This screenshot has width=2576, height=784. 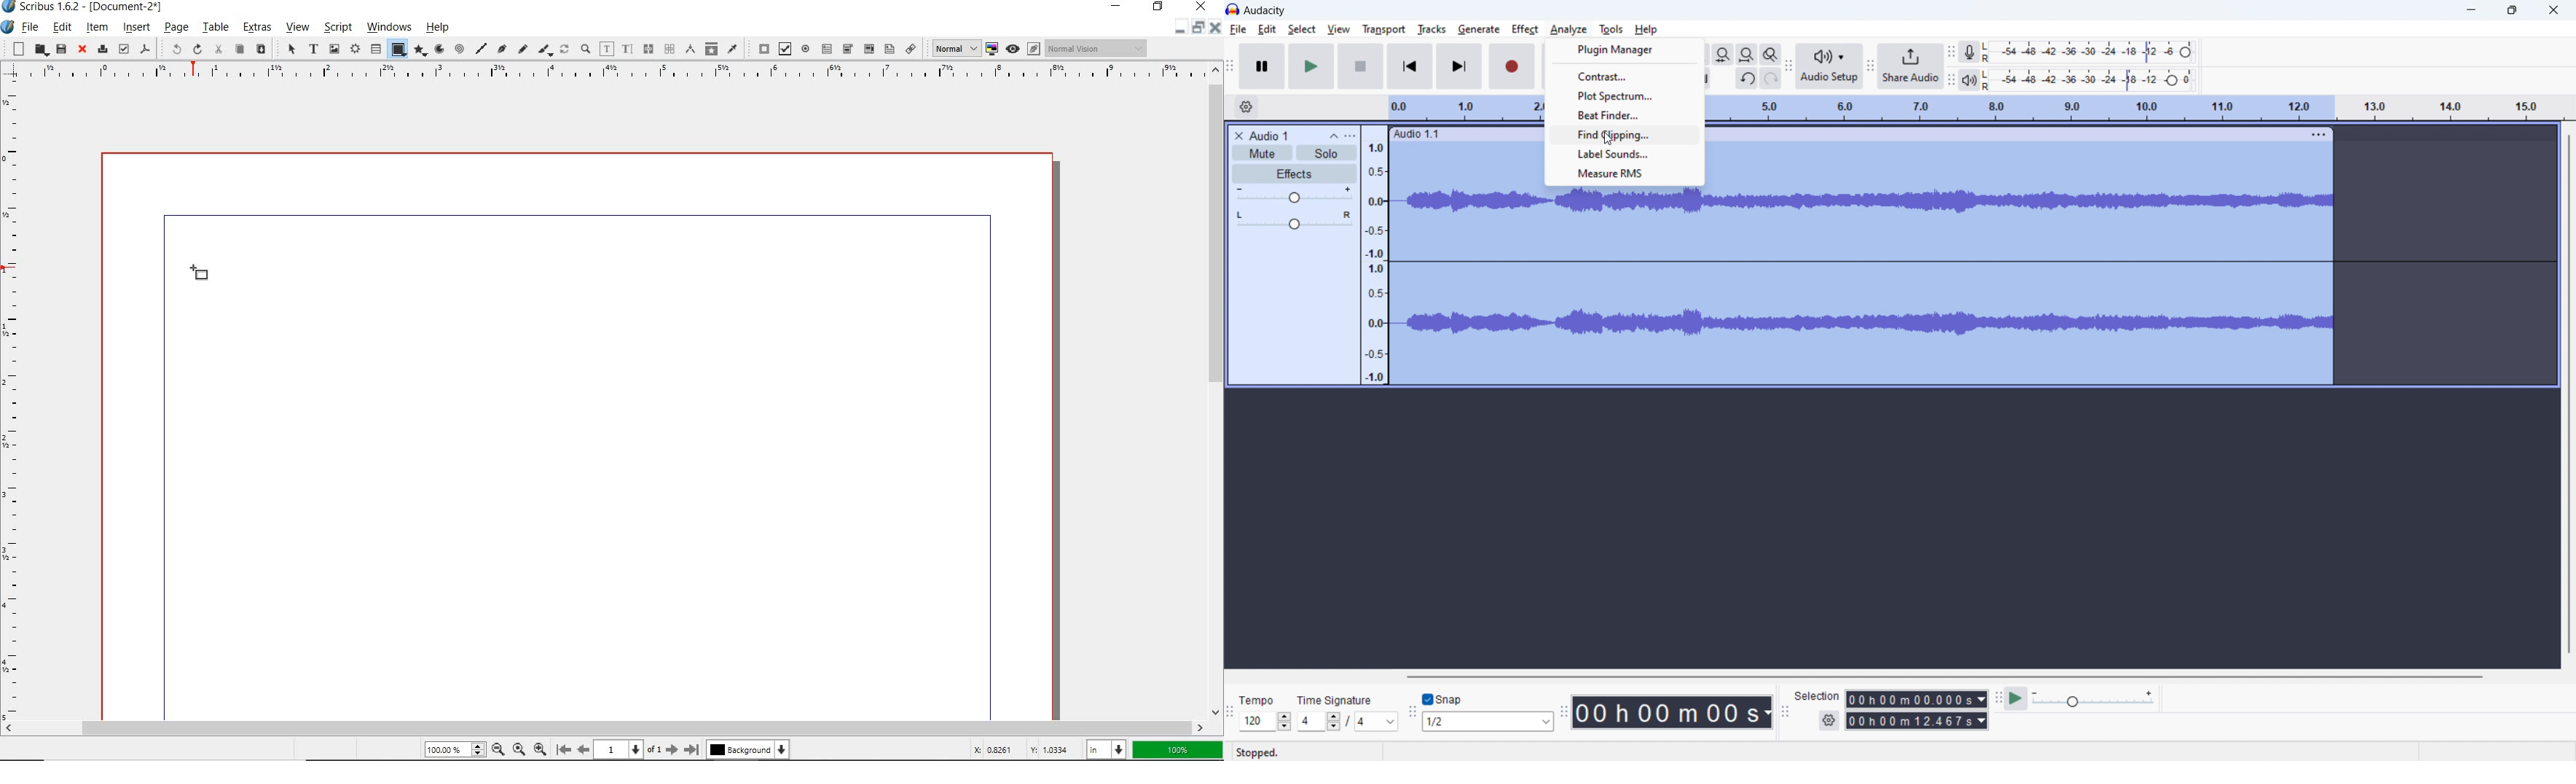 I want to click on collapse, so click(x=1332, y=136).